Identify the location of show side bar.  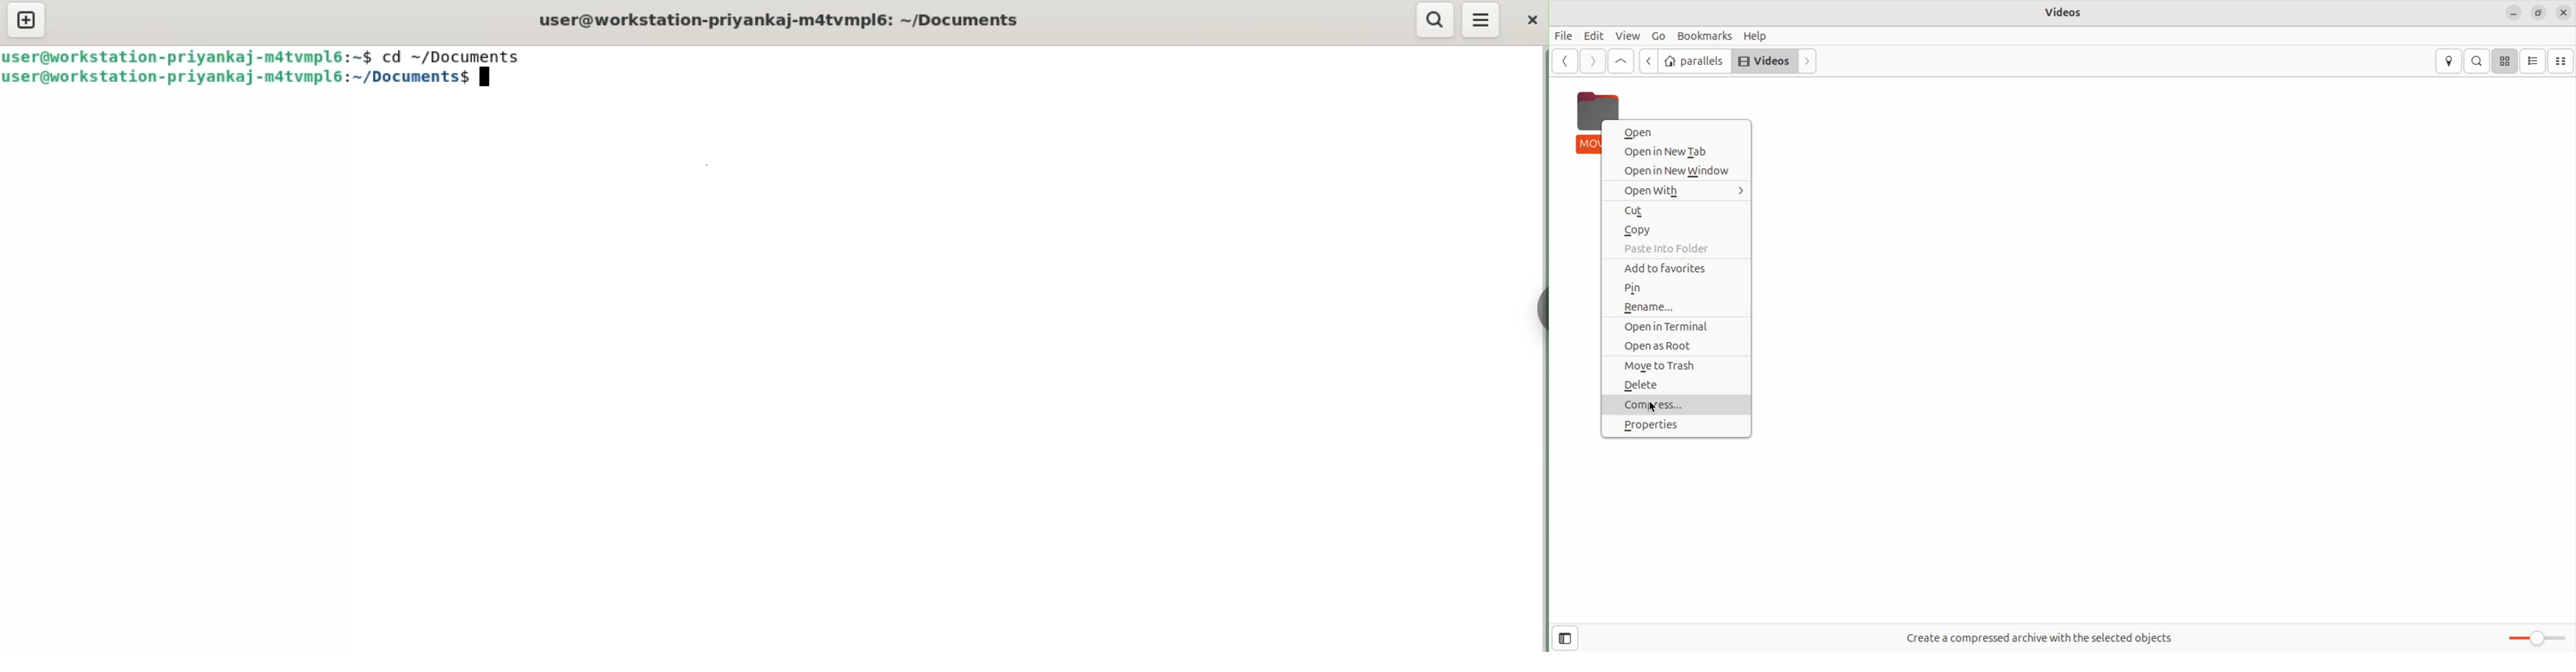
(1565, 639).